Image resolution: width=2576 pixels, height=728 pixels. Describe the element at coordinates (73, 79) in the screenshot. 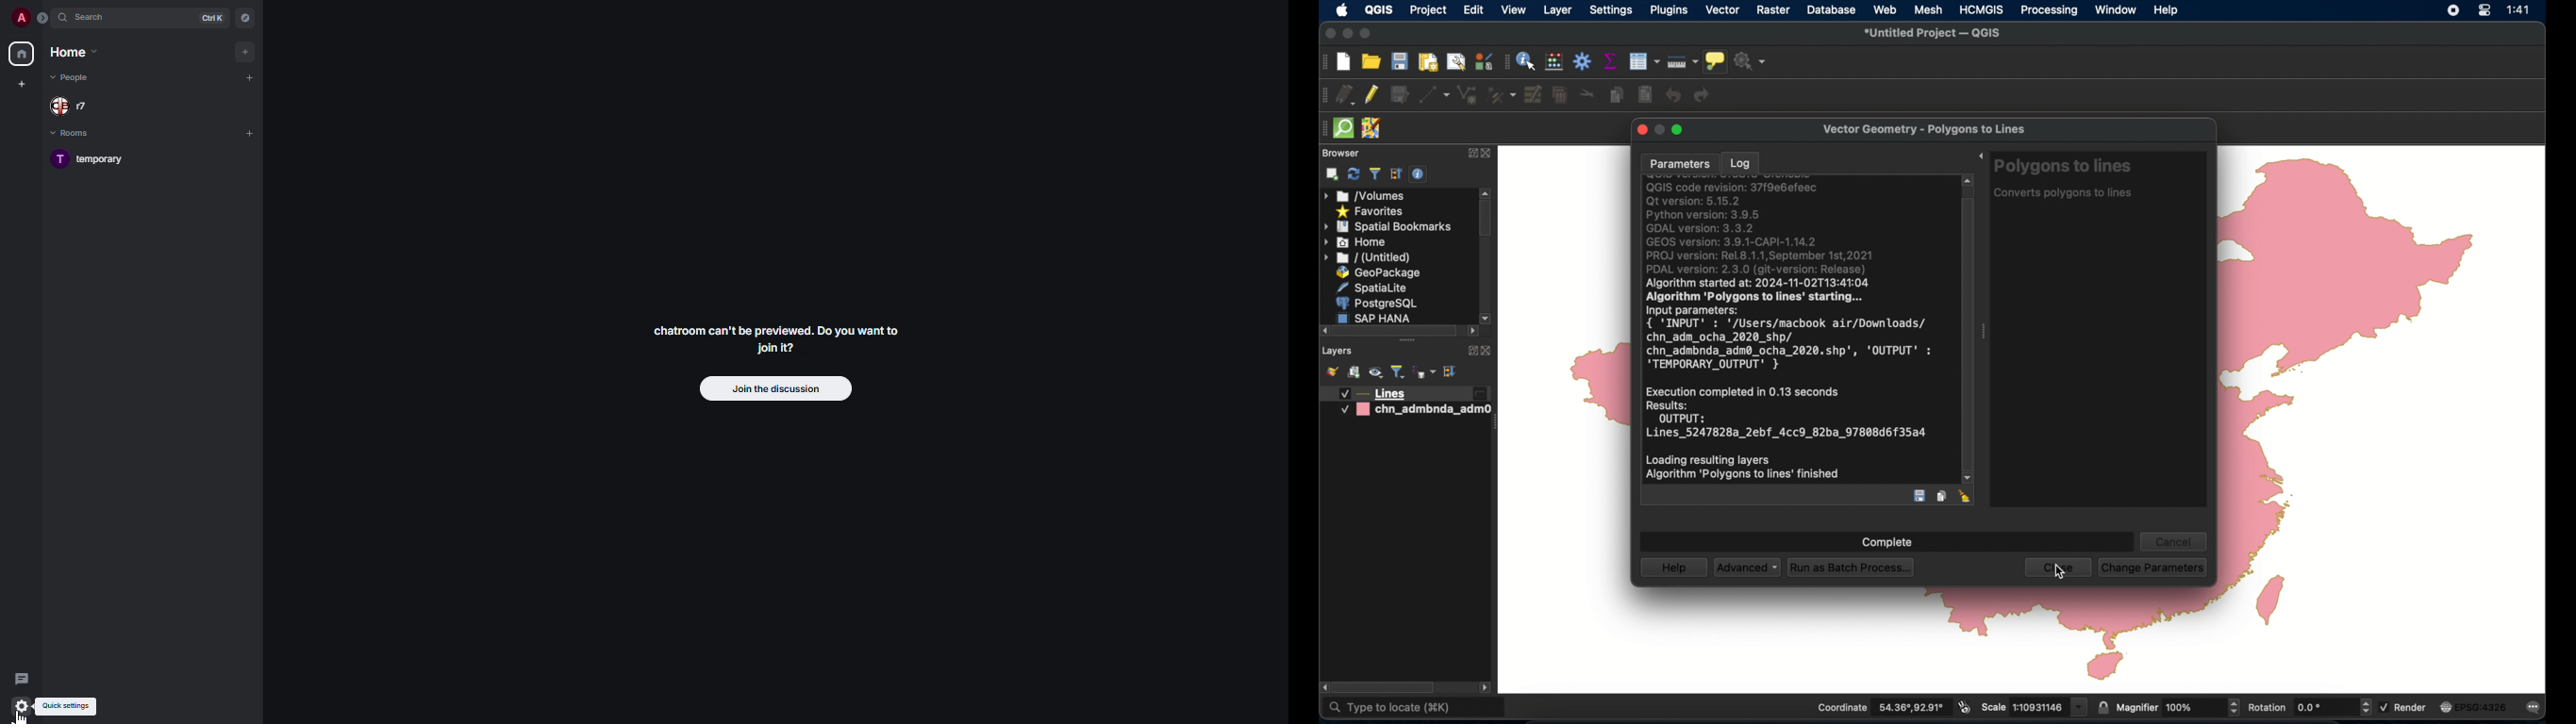

I see `people` at that location.